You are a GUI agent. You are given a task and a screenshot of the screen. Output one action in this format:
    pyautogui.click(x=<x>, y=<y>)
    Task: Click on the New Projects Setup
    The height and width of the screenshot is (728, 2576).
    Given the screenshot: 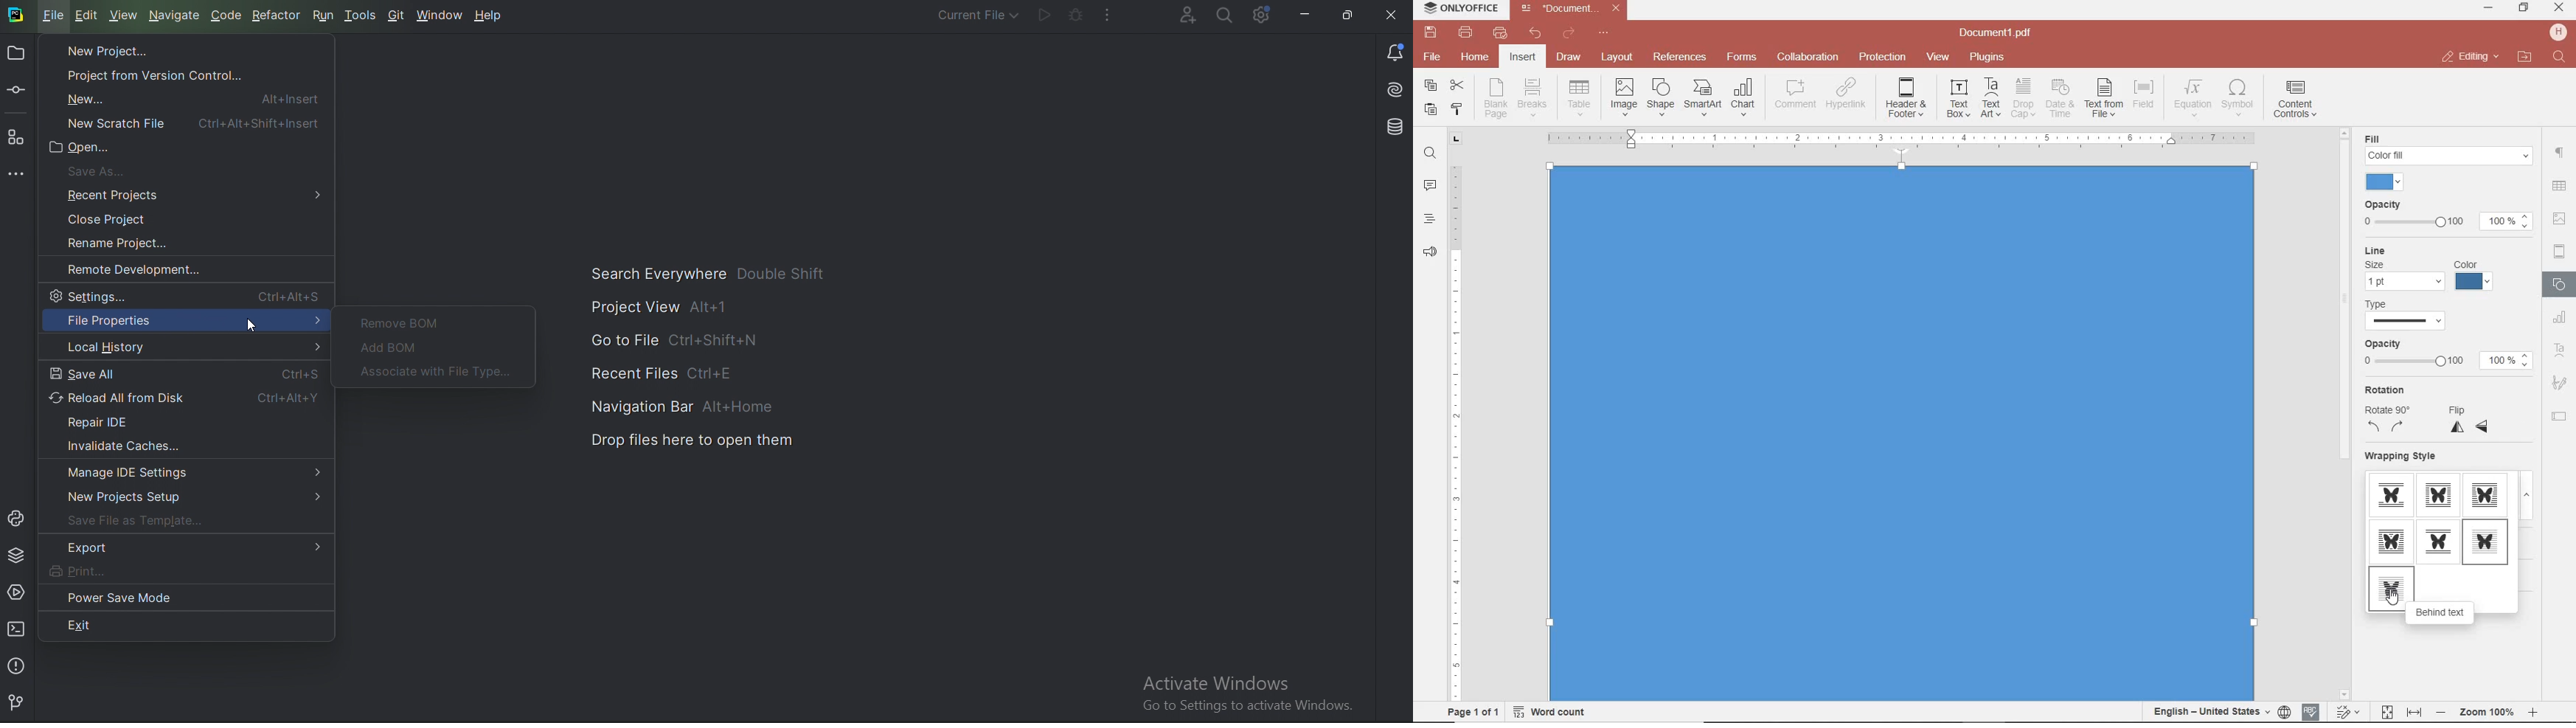 What is the action you would take?
    pyautogui.click(x=190, y=499)
    